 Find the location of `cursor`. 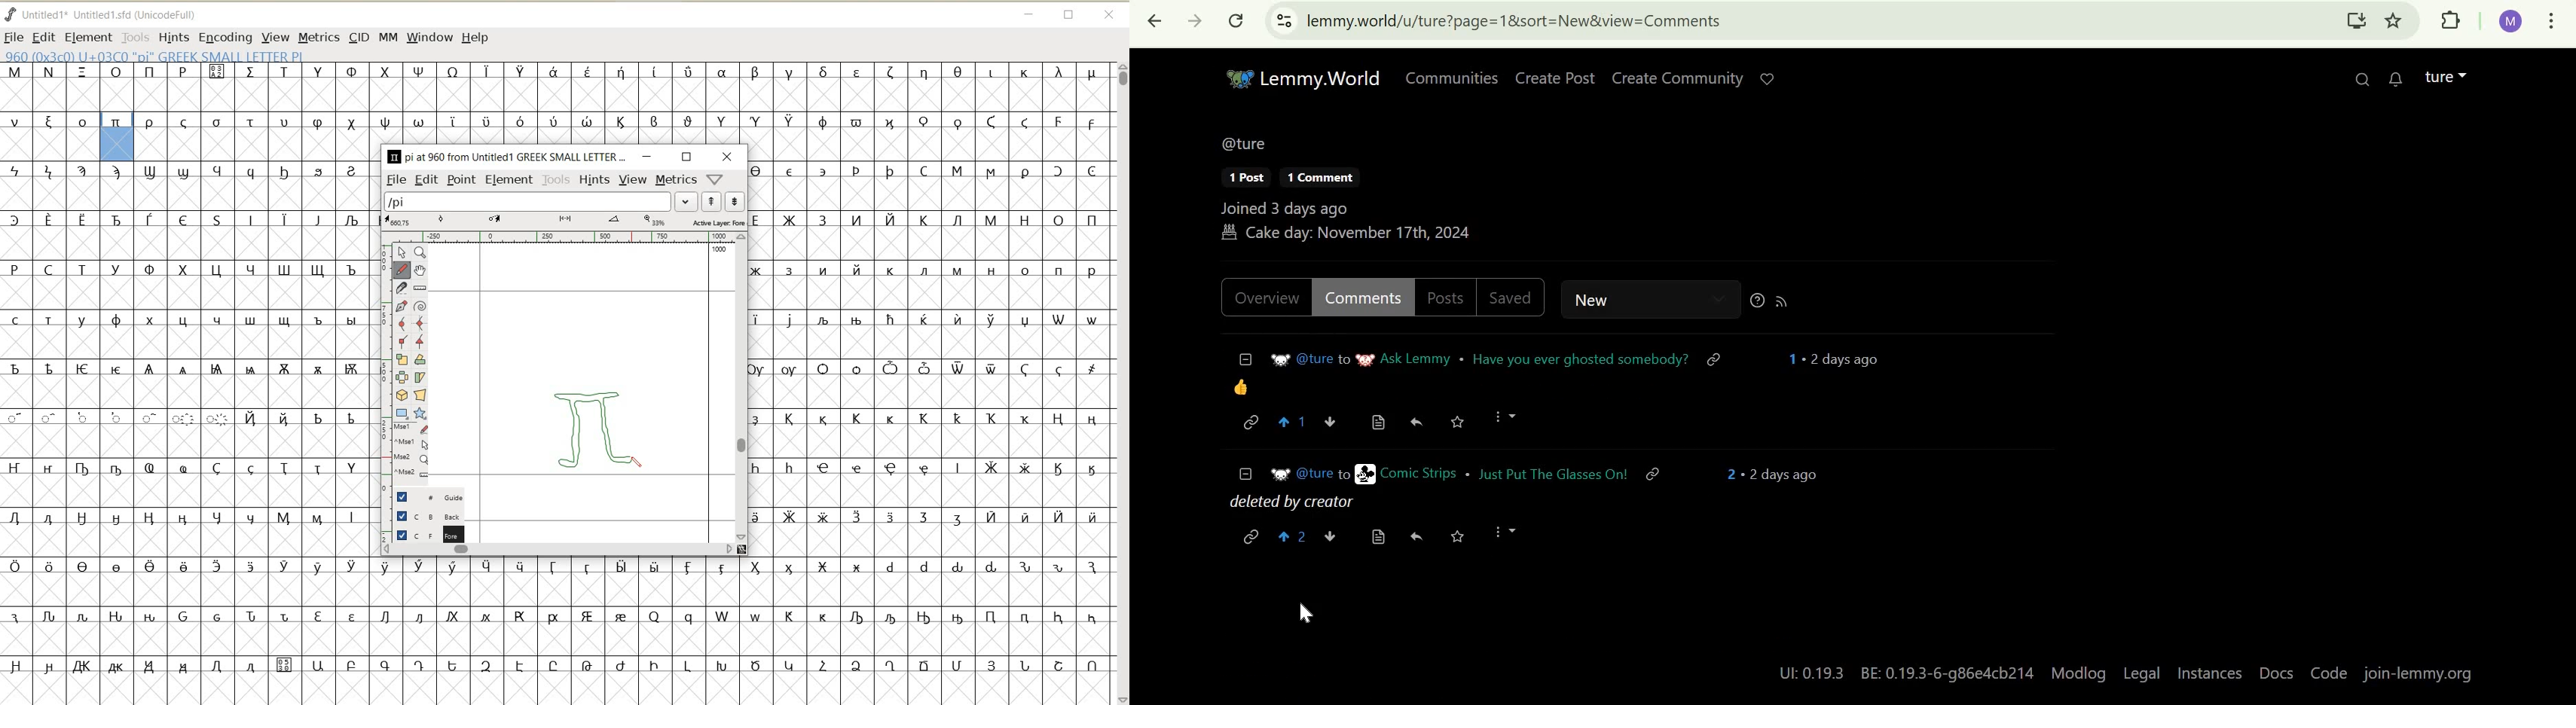

cursor is located at coordinates (1305, 614).